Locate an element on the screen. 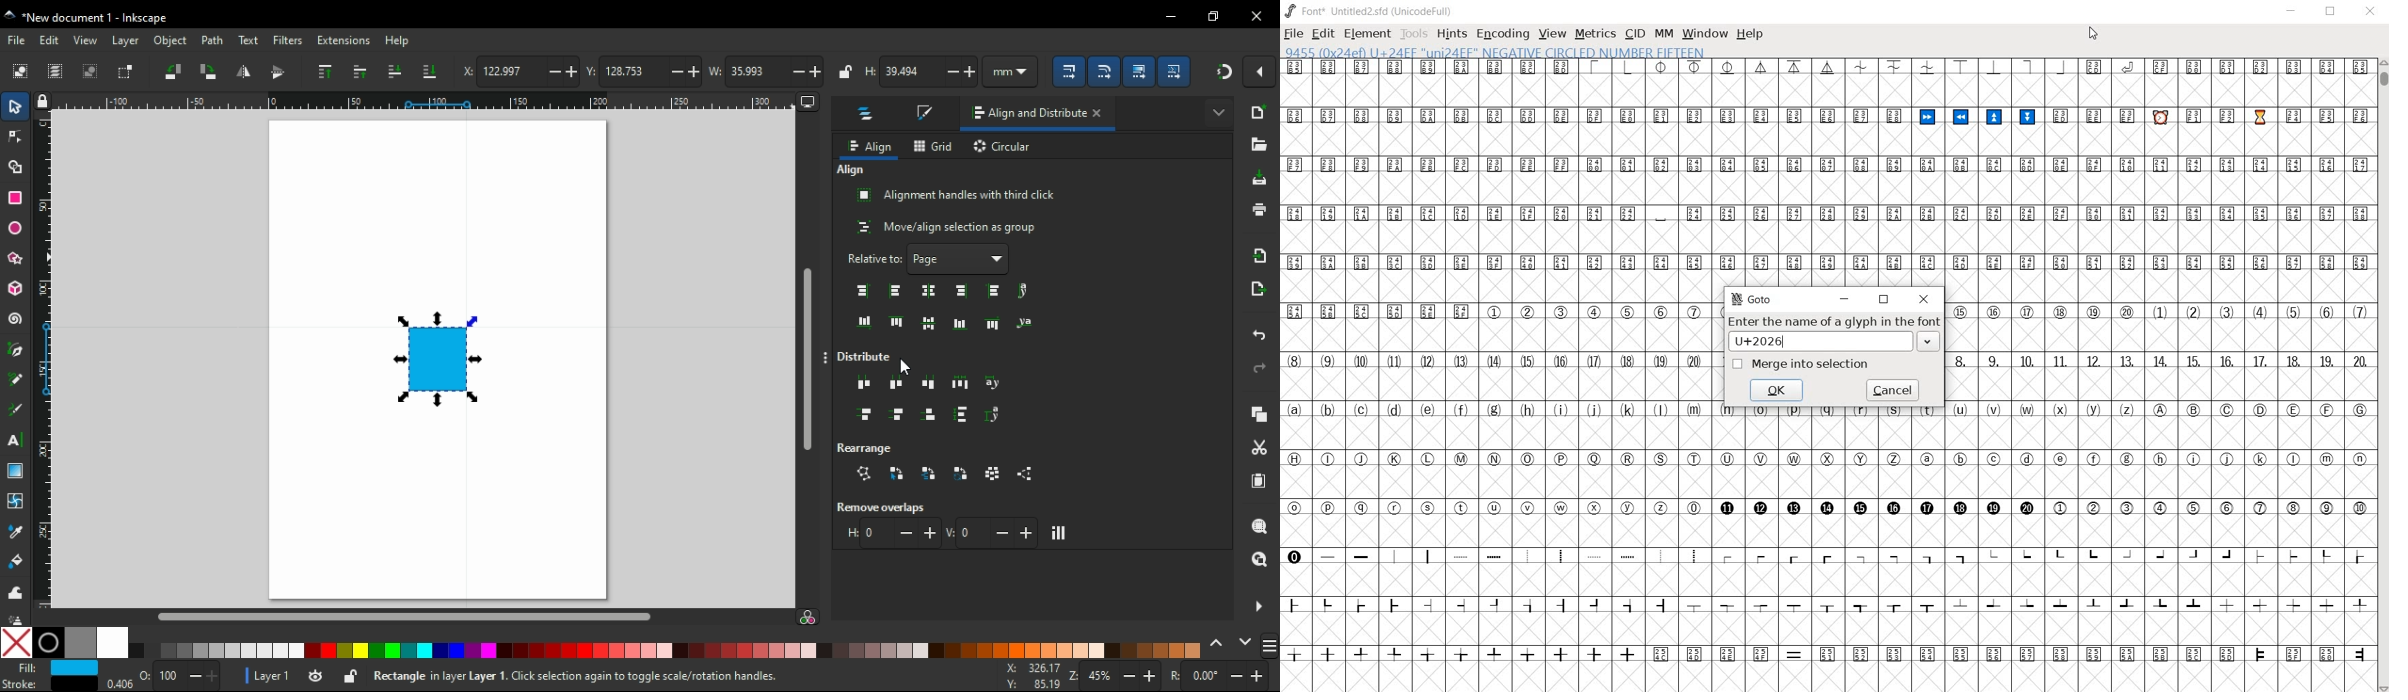  node tools is located at coordinates (15, 137).